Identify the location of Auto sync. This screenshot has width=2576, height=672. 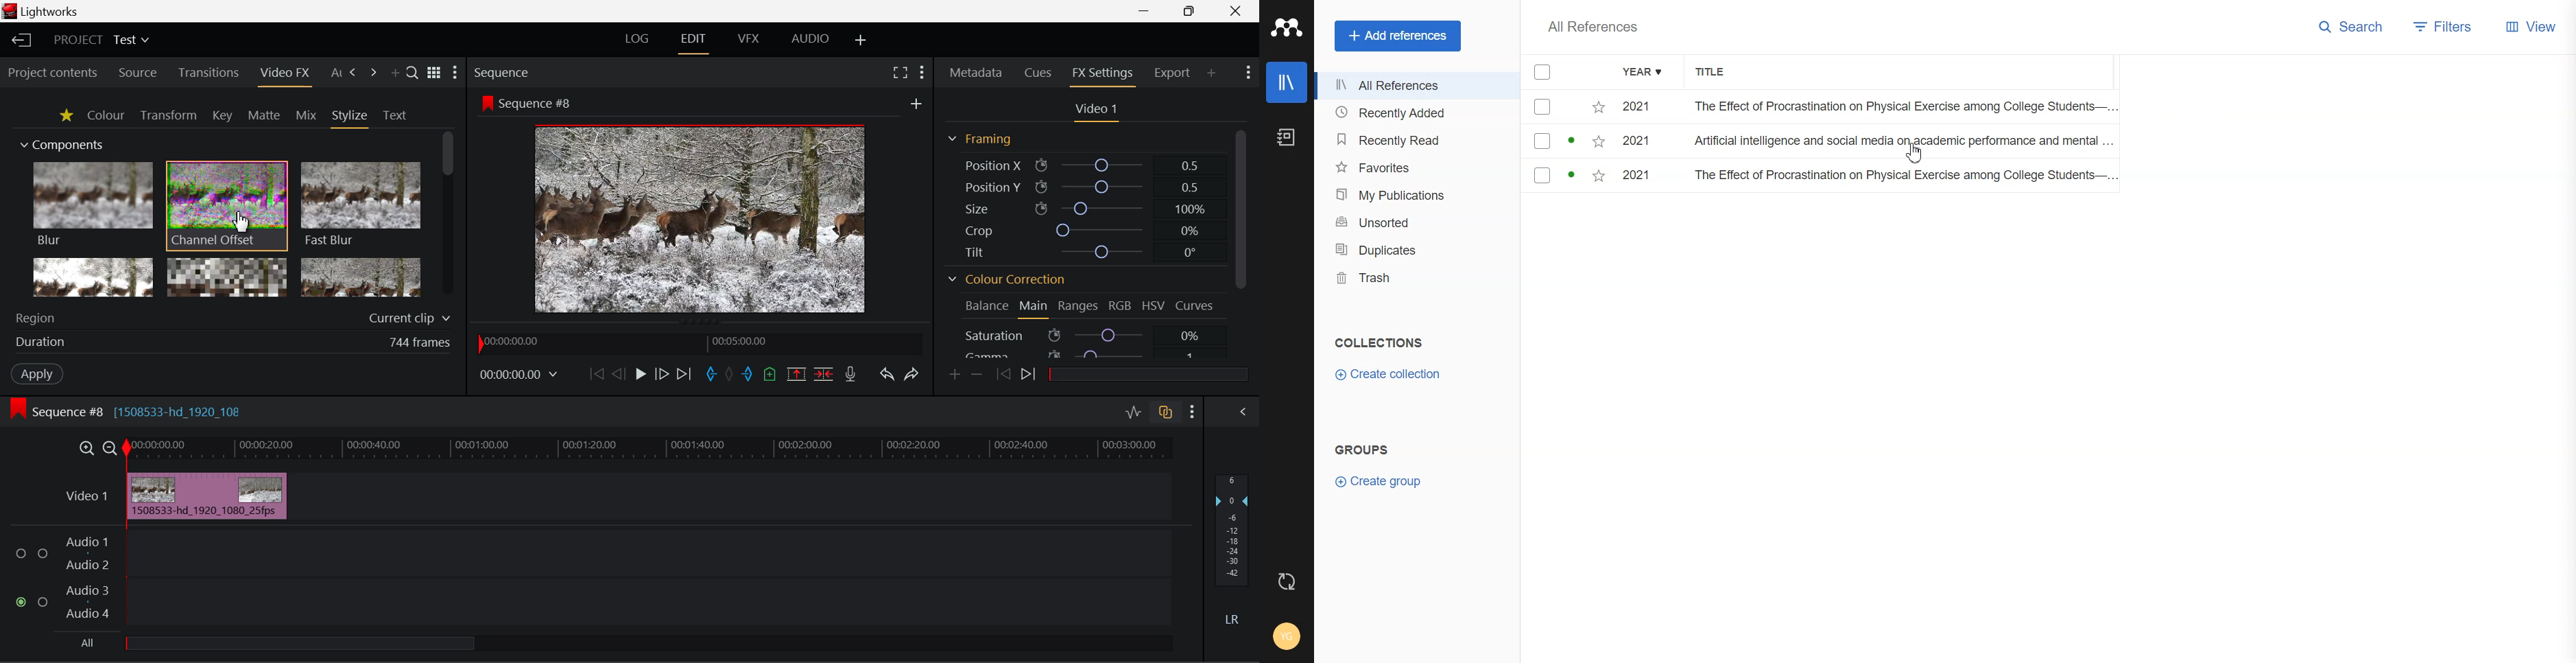
(1287, 581).